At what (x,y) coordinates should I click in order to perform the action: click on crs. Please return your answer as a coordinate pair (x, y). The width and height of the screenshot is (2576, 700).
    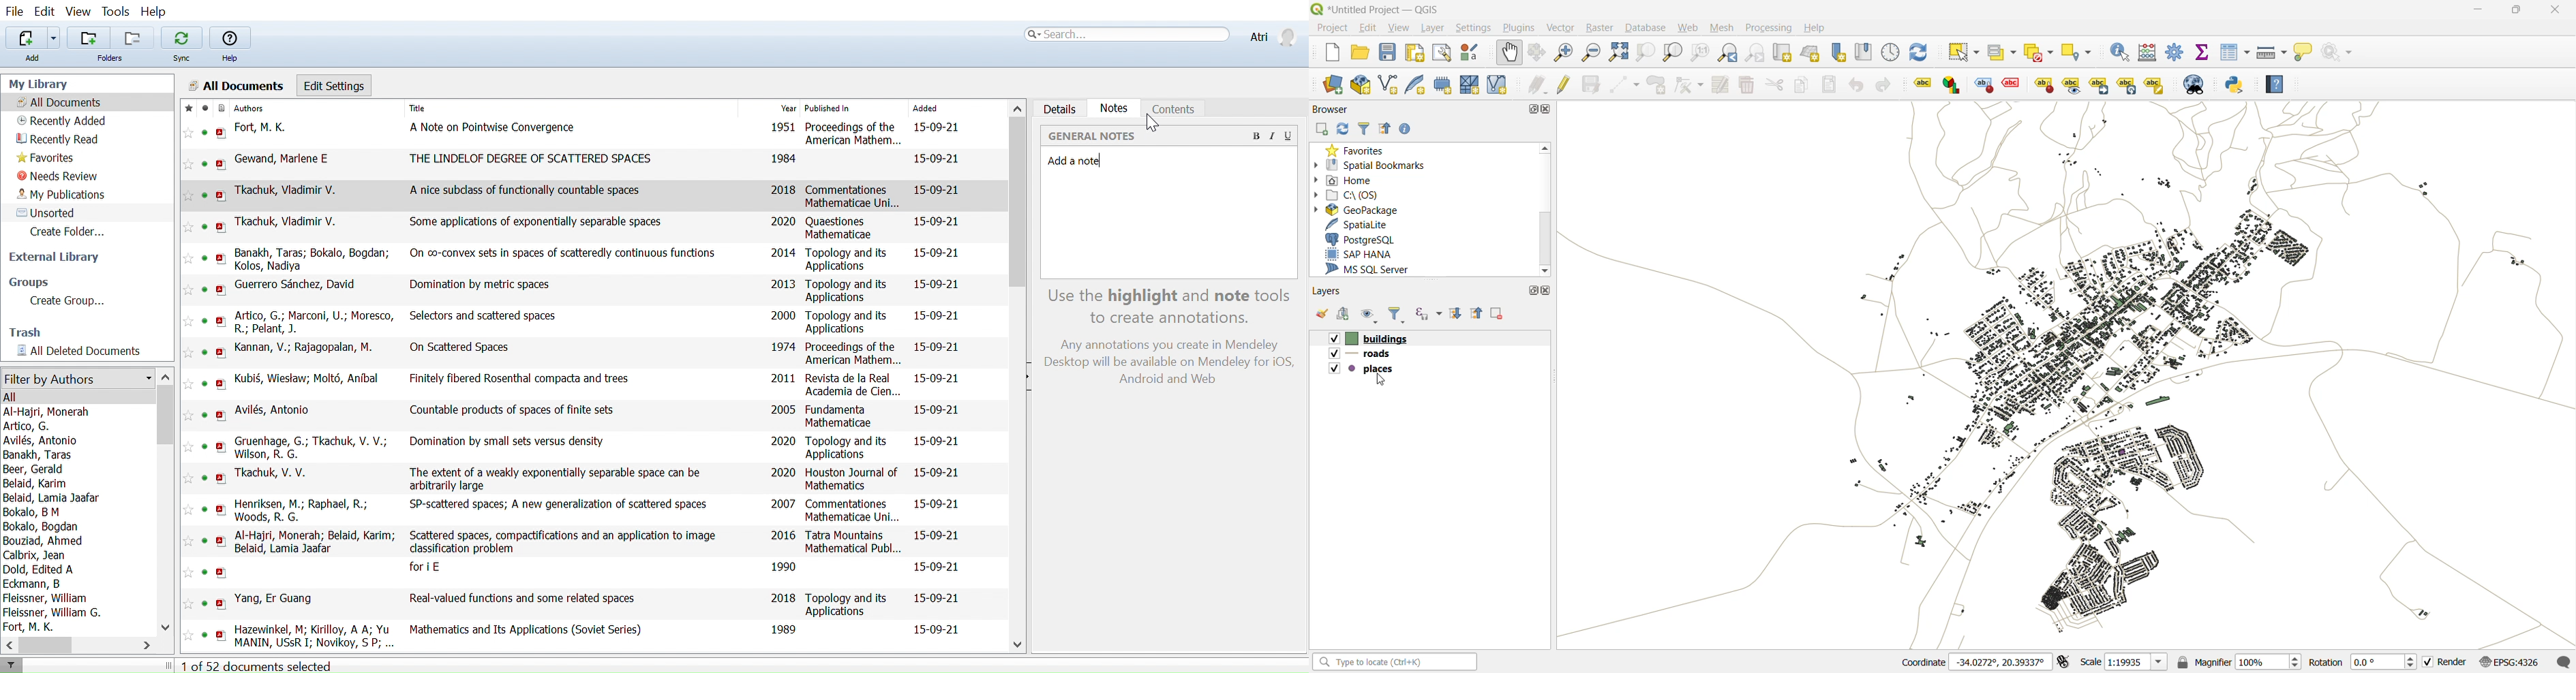
    Looking at the image, I should click on (2508, 662).